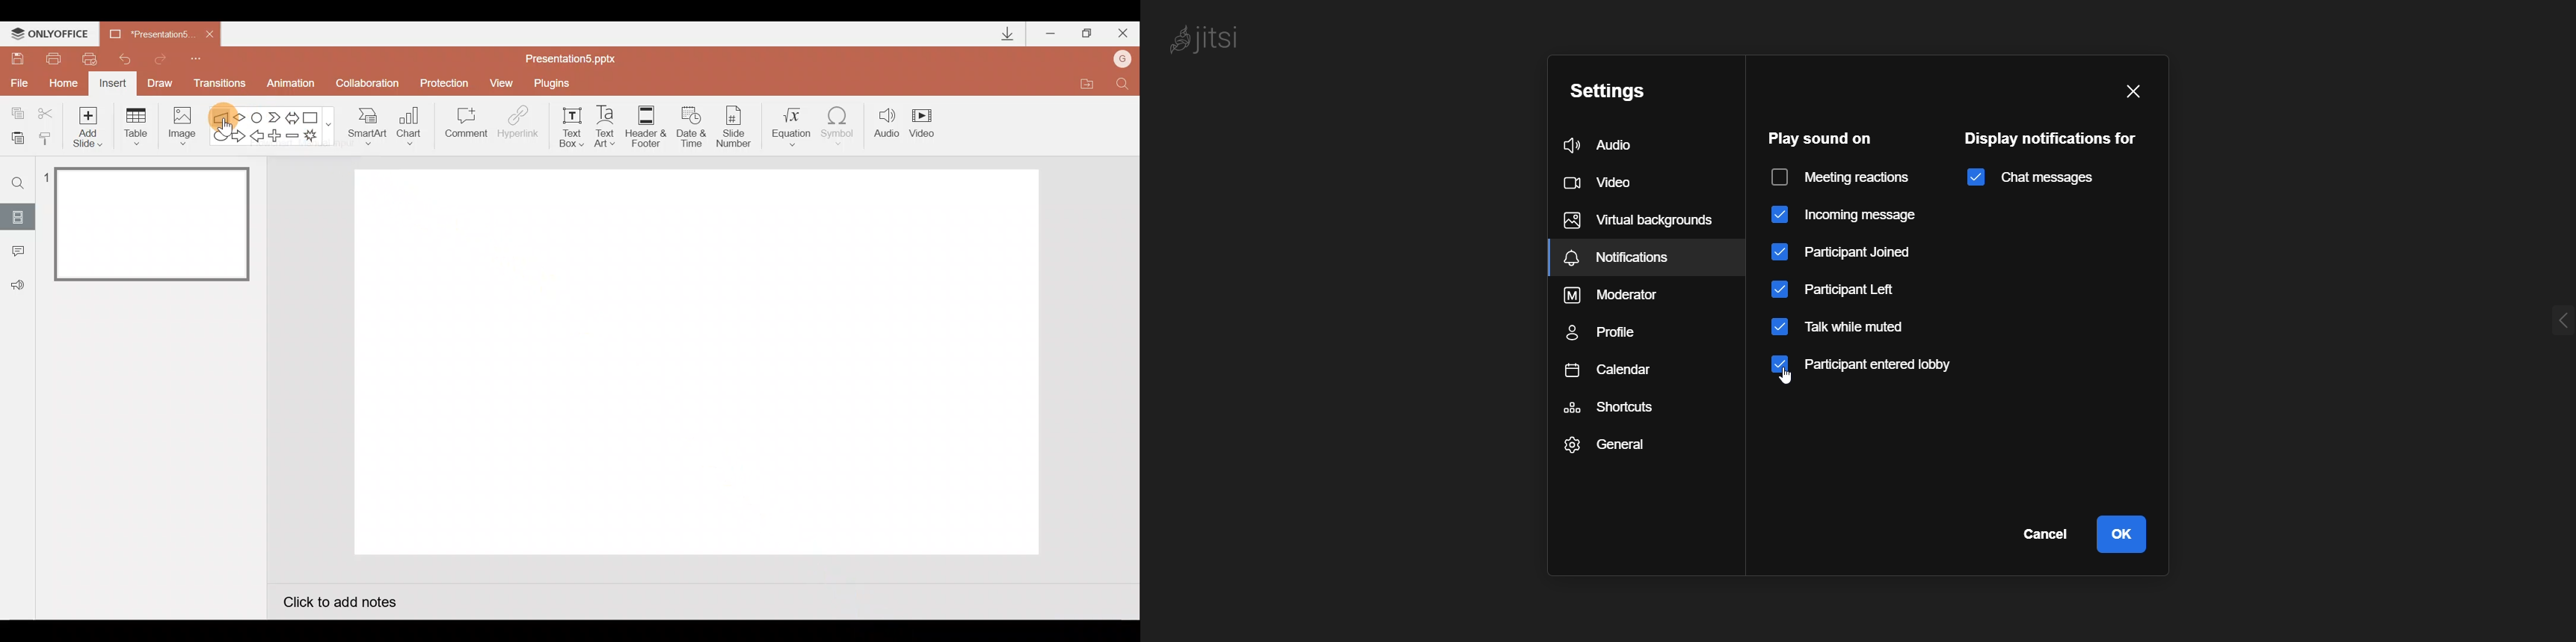  Describe the element at coordinates (135, 125) in the screenshot. I see `Table` at that location.